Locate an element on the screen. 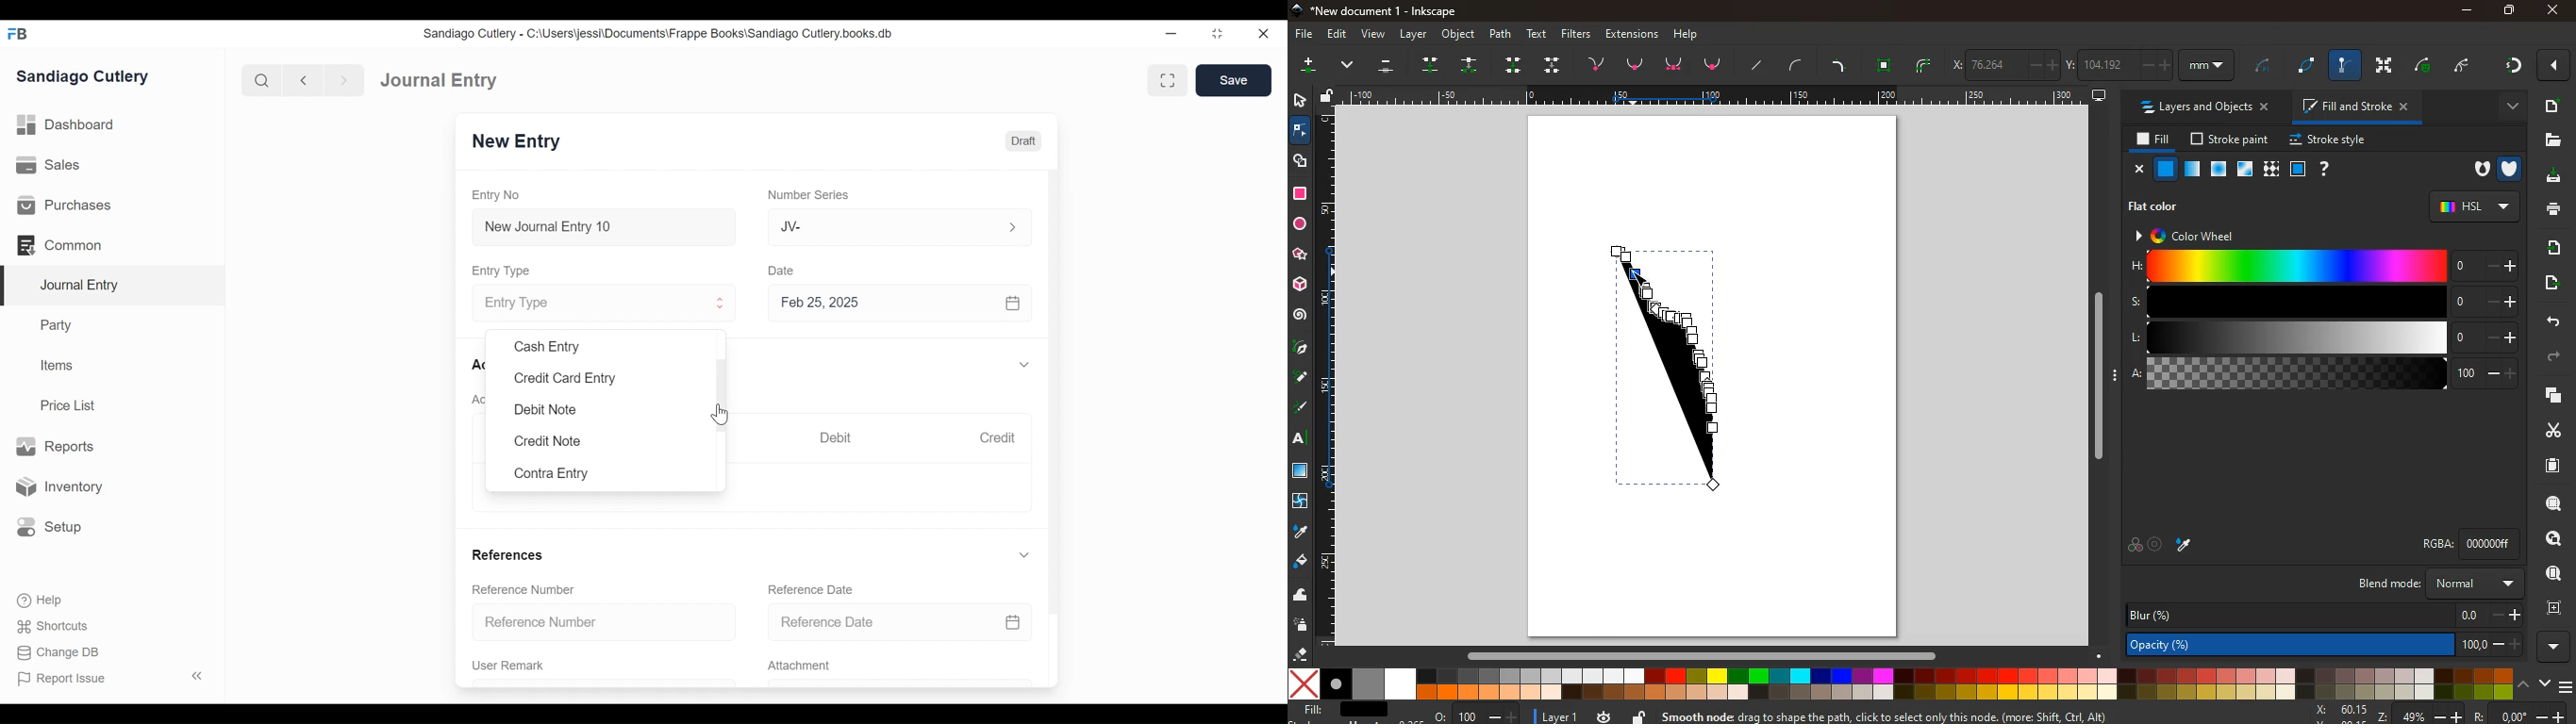 Image resolution: width=2576 pixels, height=728 pixels. Save is located at coordinates (1234, 80).